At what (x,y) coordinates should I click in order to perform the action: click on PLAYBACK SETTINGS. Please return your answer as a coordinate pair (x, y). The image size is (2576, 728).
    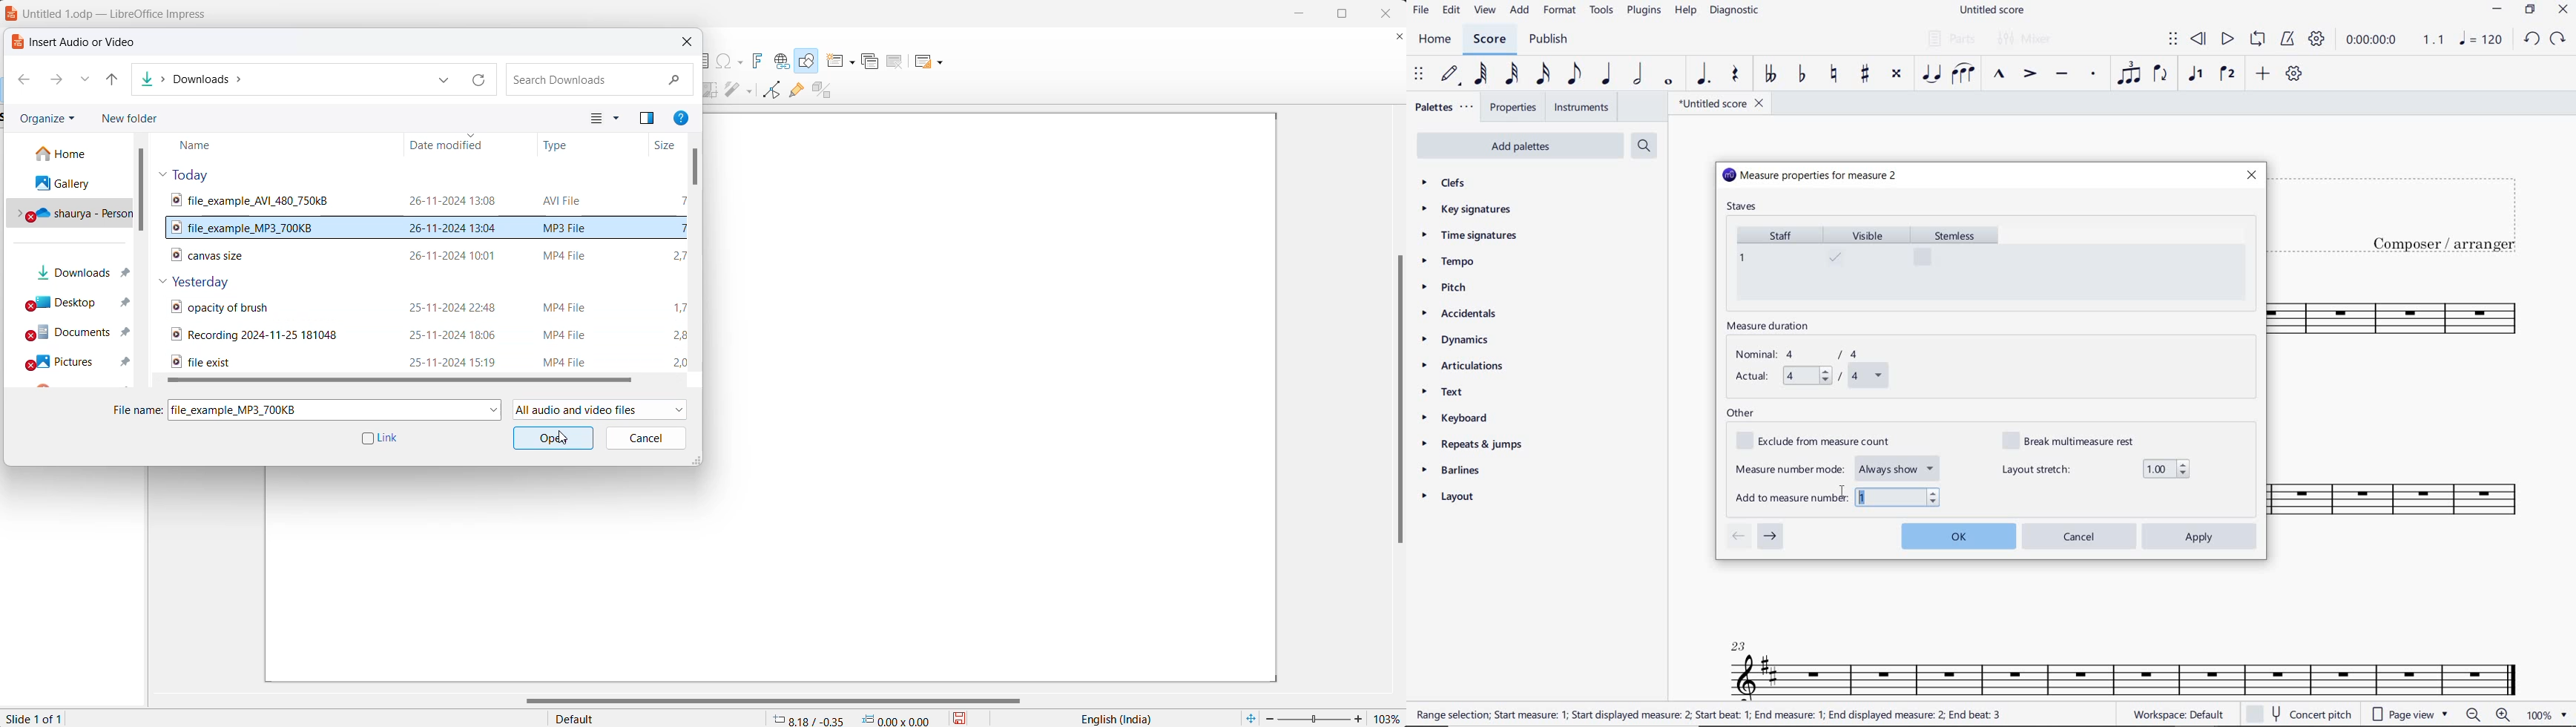
    Looking at the image, I should click on (2316, 40).